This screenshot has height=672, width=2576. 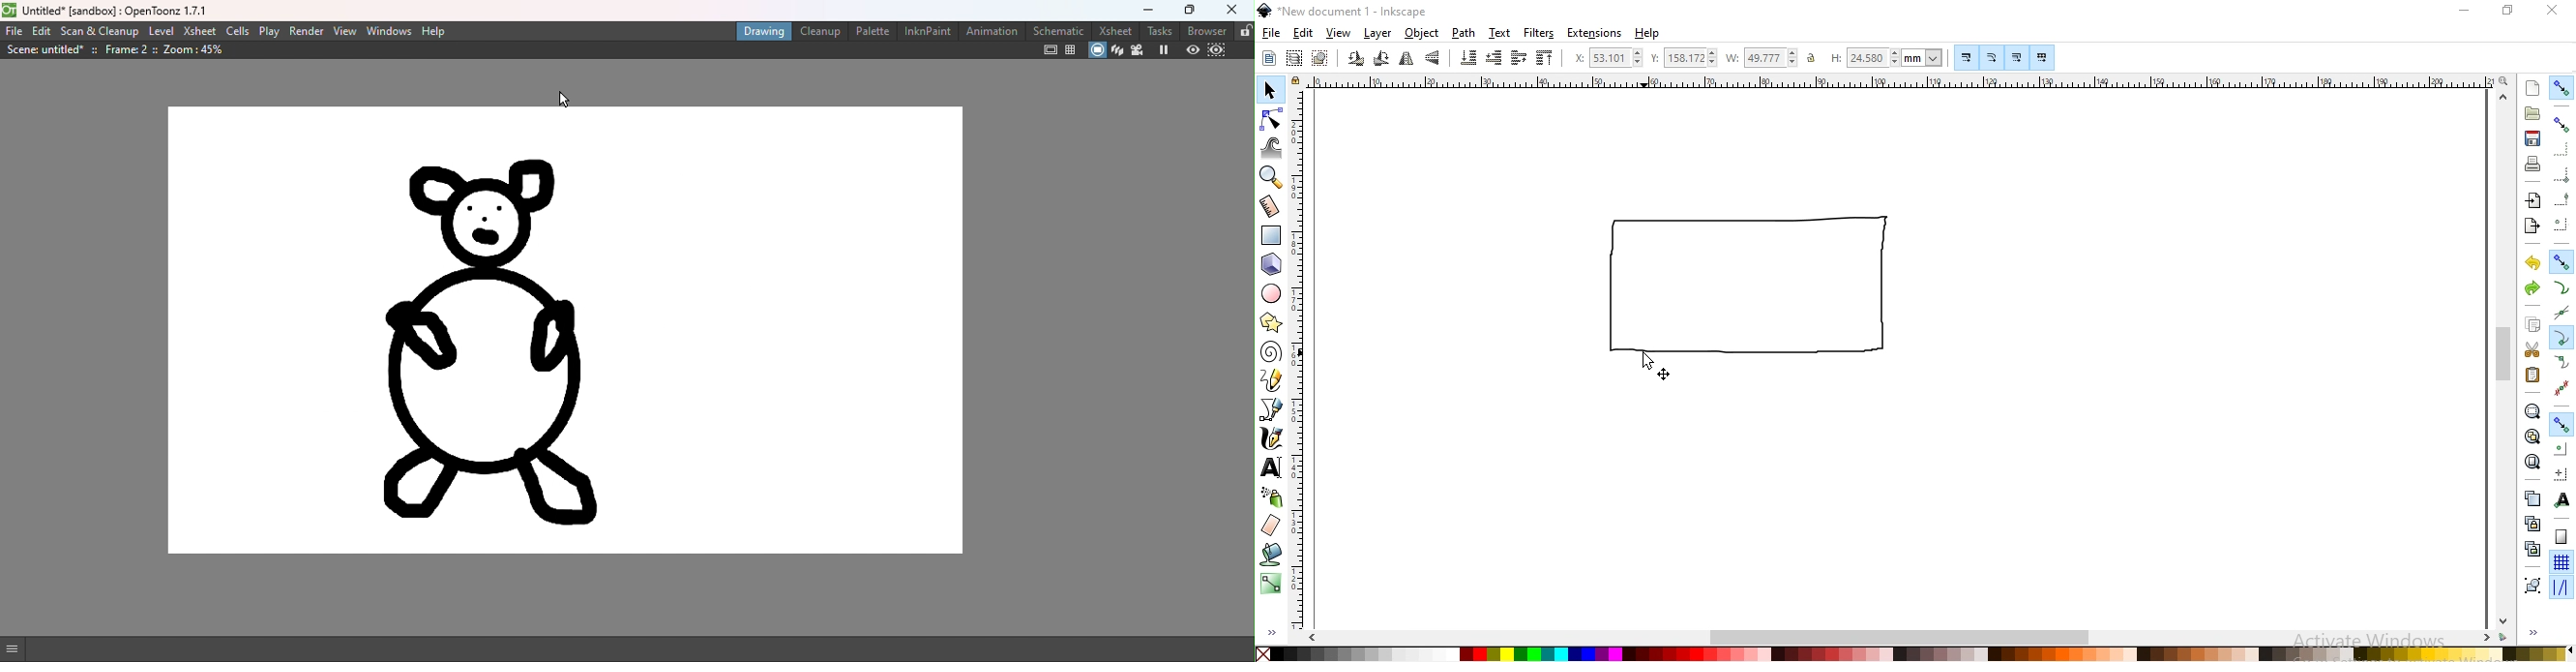 What do you see at coordinates (2532, 287) in the screenshot?
I see `redo` at bounding box center [2532, 287].